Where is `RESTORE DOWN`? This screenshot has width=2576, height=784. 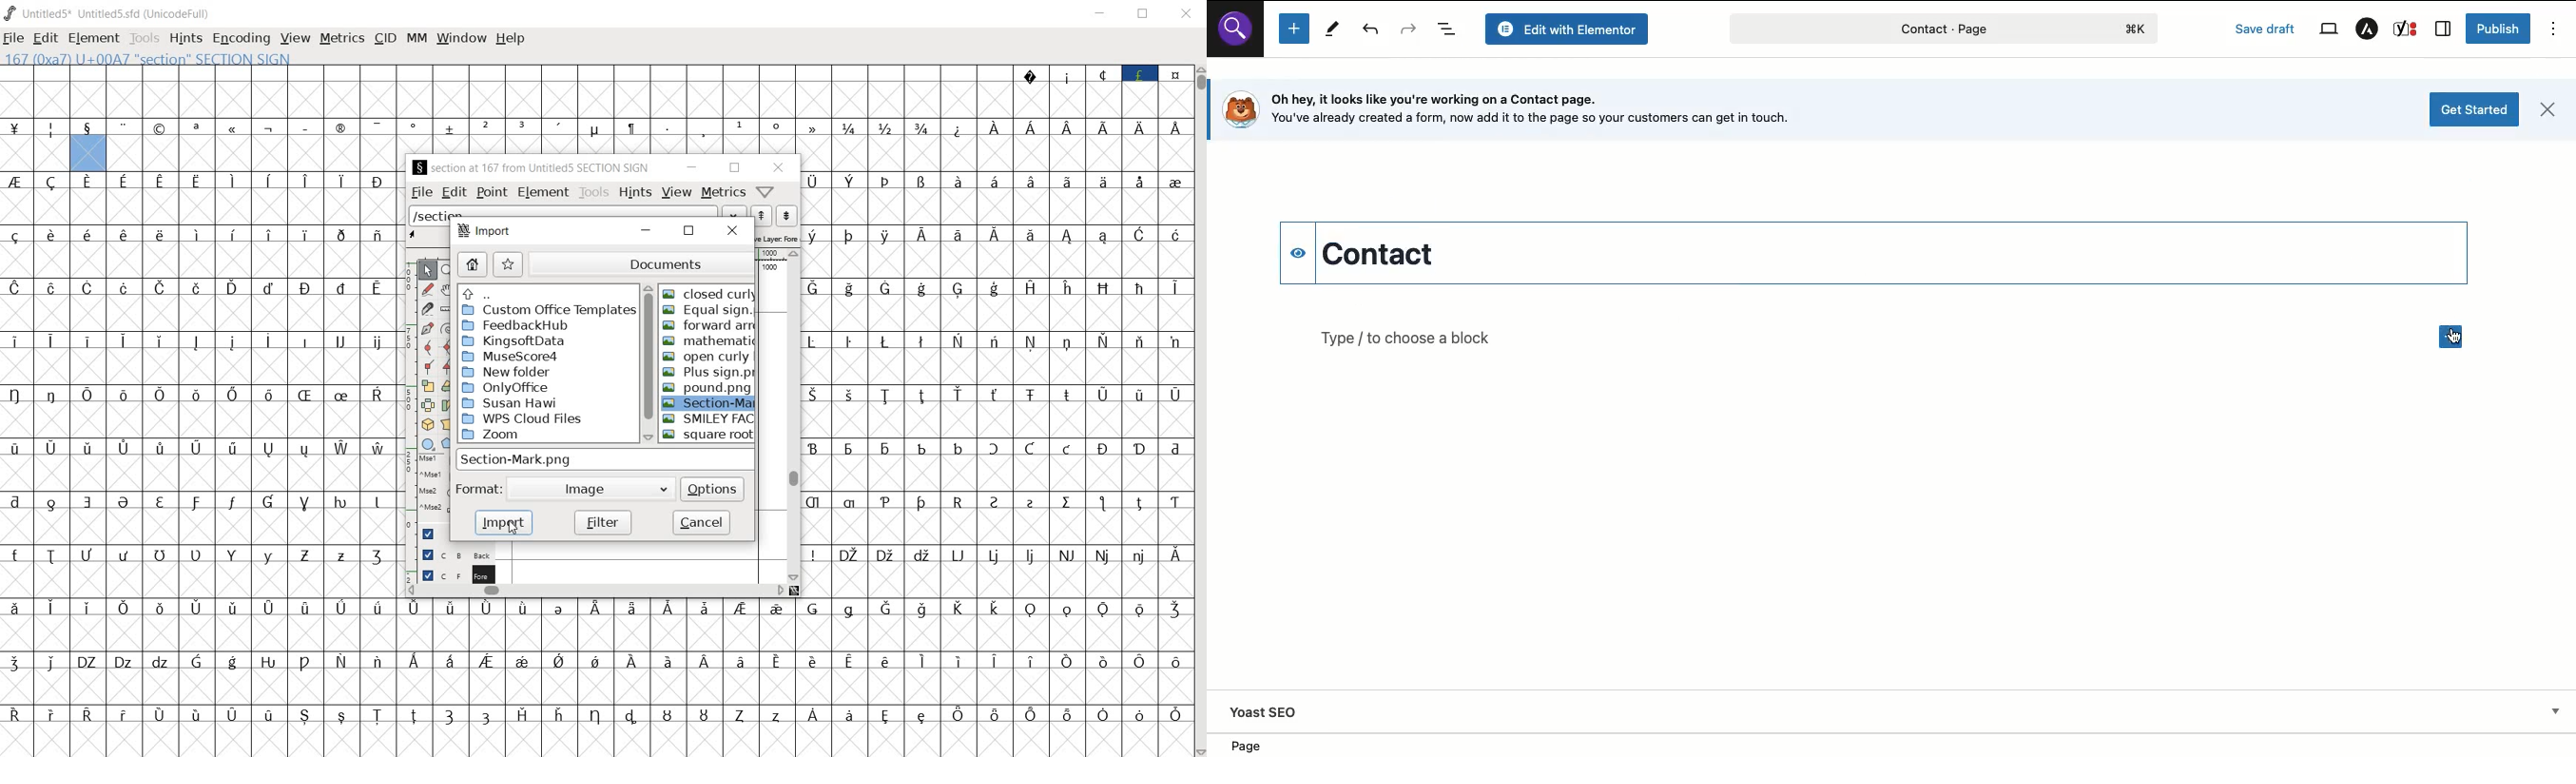 RESTORE DOWN is located at coordinates (1144, 15).